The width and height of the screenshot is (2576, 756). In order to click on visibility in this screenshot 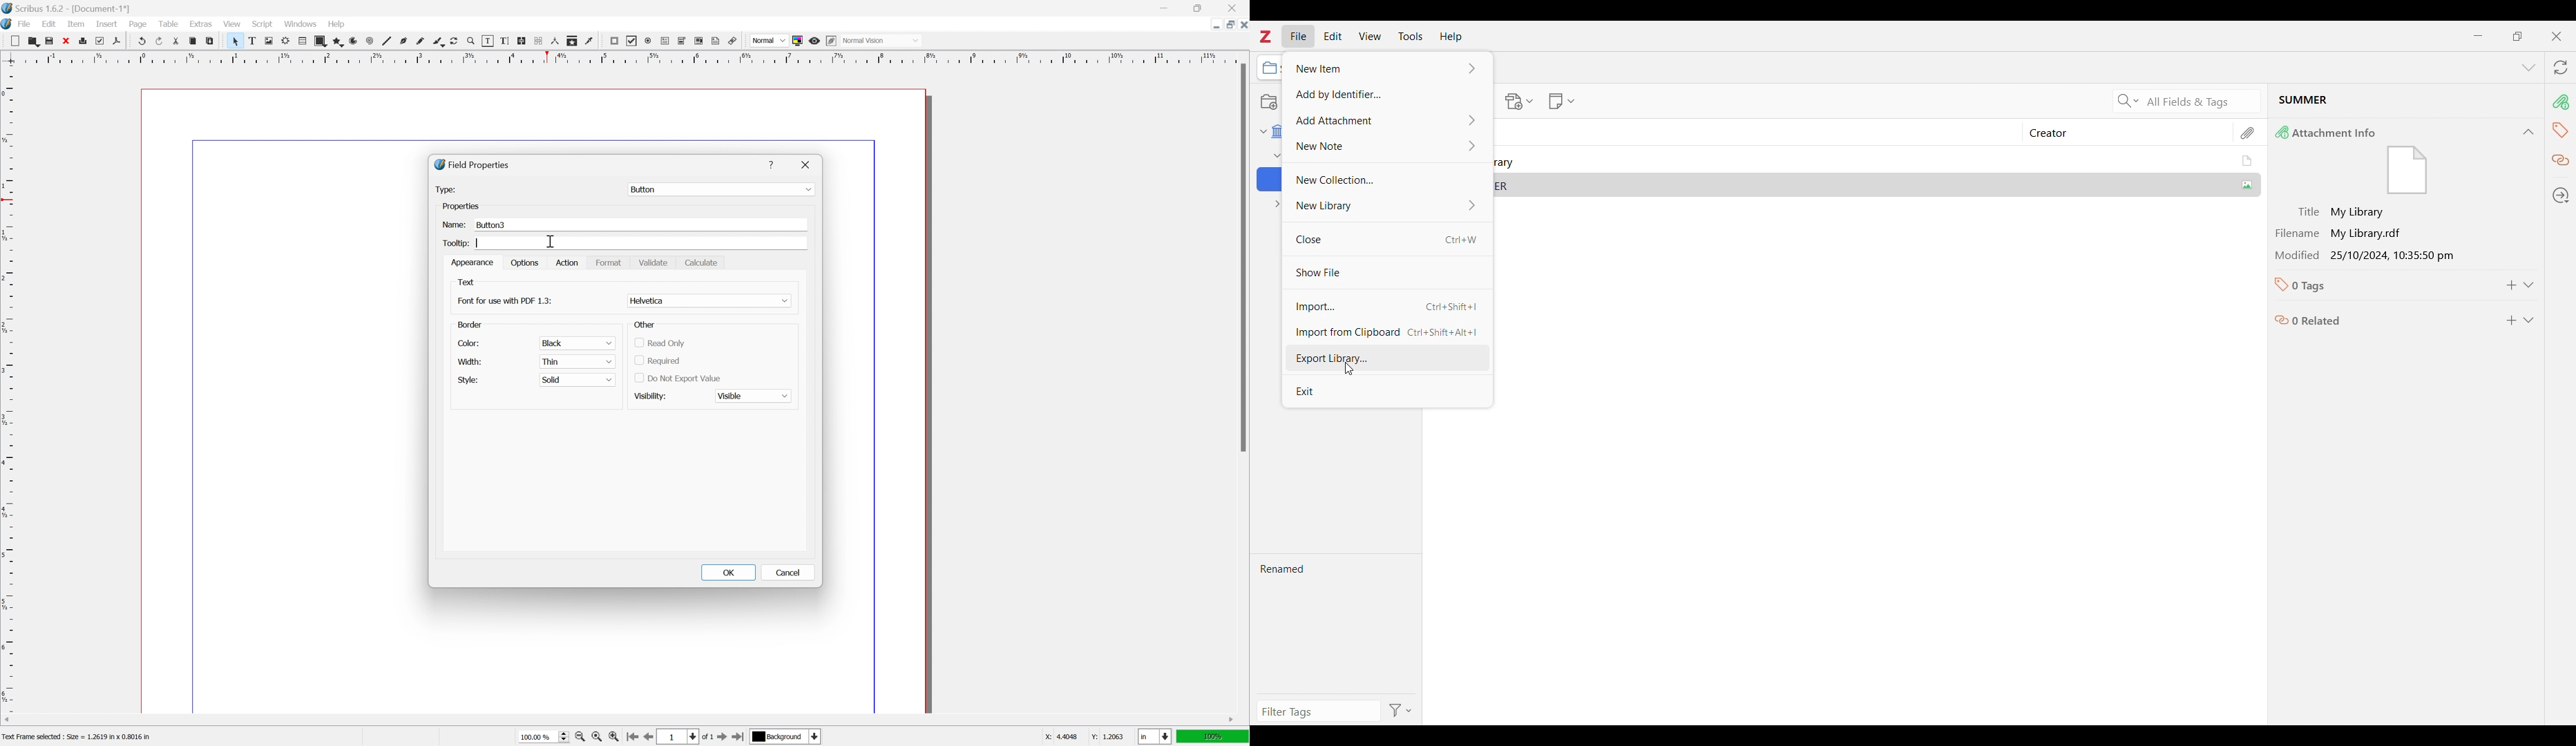, I will do `click(653, 395)`.